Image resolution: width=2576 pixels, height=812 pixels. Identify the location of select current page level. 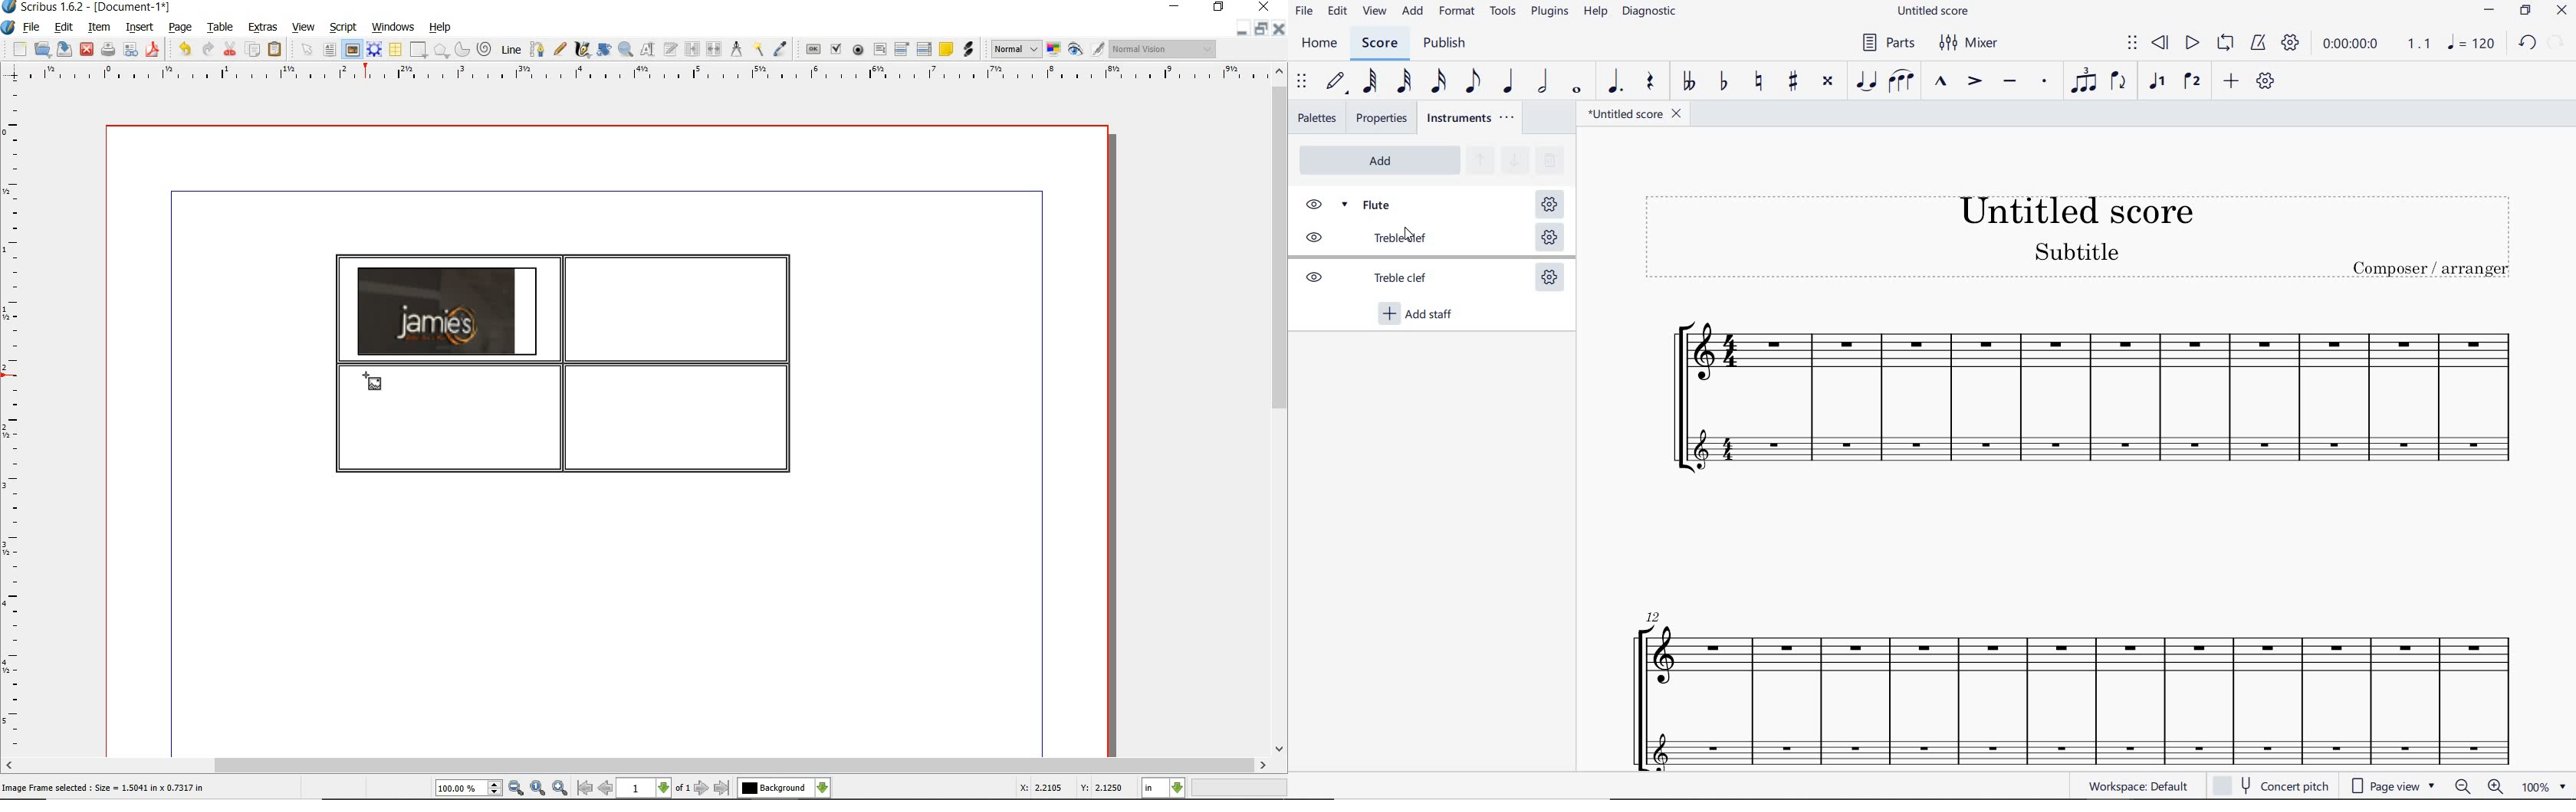
(654, 788).